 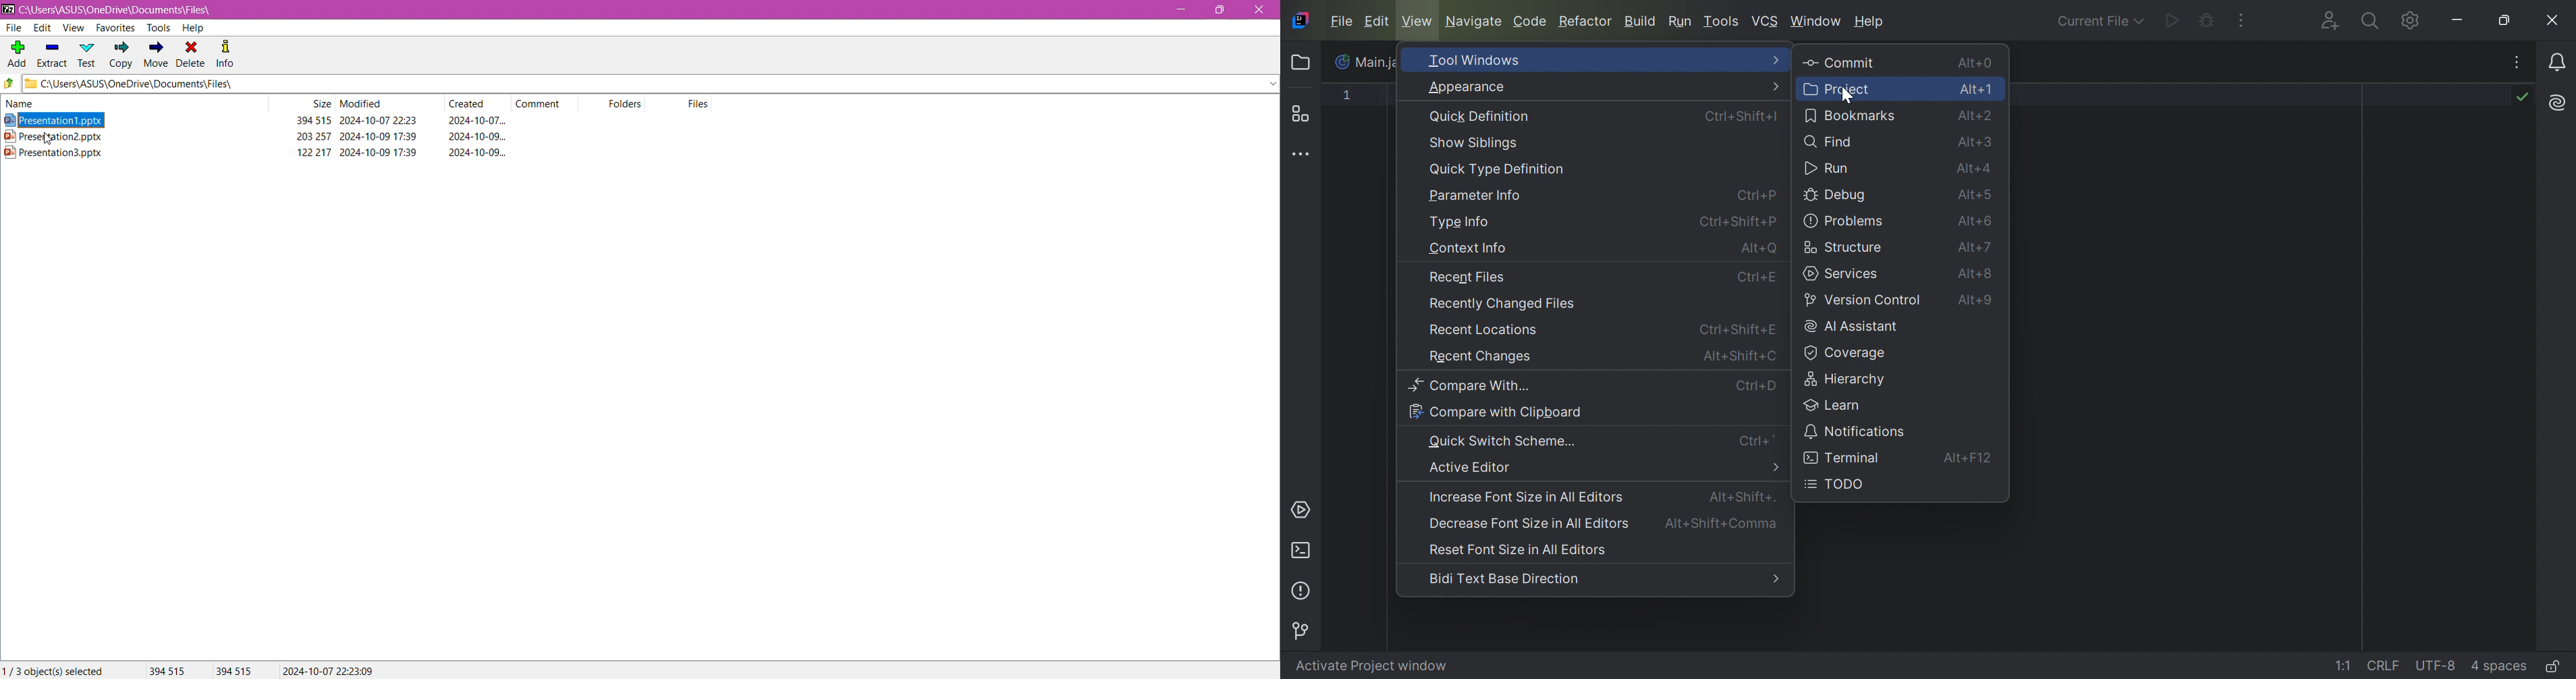 What do you see at coordinates (267, 152) in the screenshot?
I see `Presentation3.pptx 122217 2024-10-09 17:39 2024-10-09...` at bounding box center [267, 152].